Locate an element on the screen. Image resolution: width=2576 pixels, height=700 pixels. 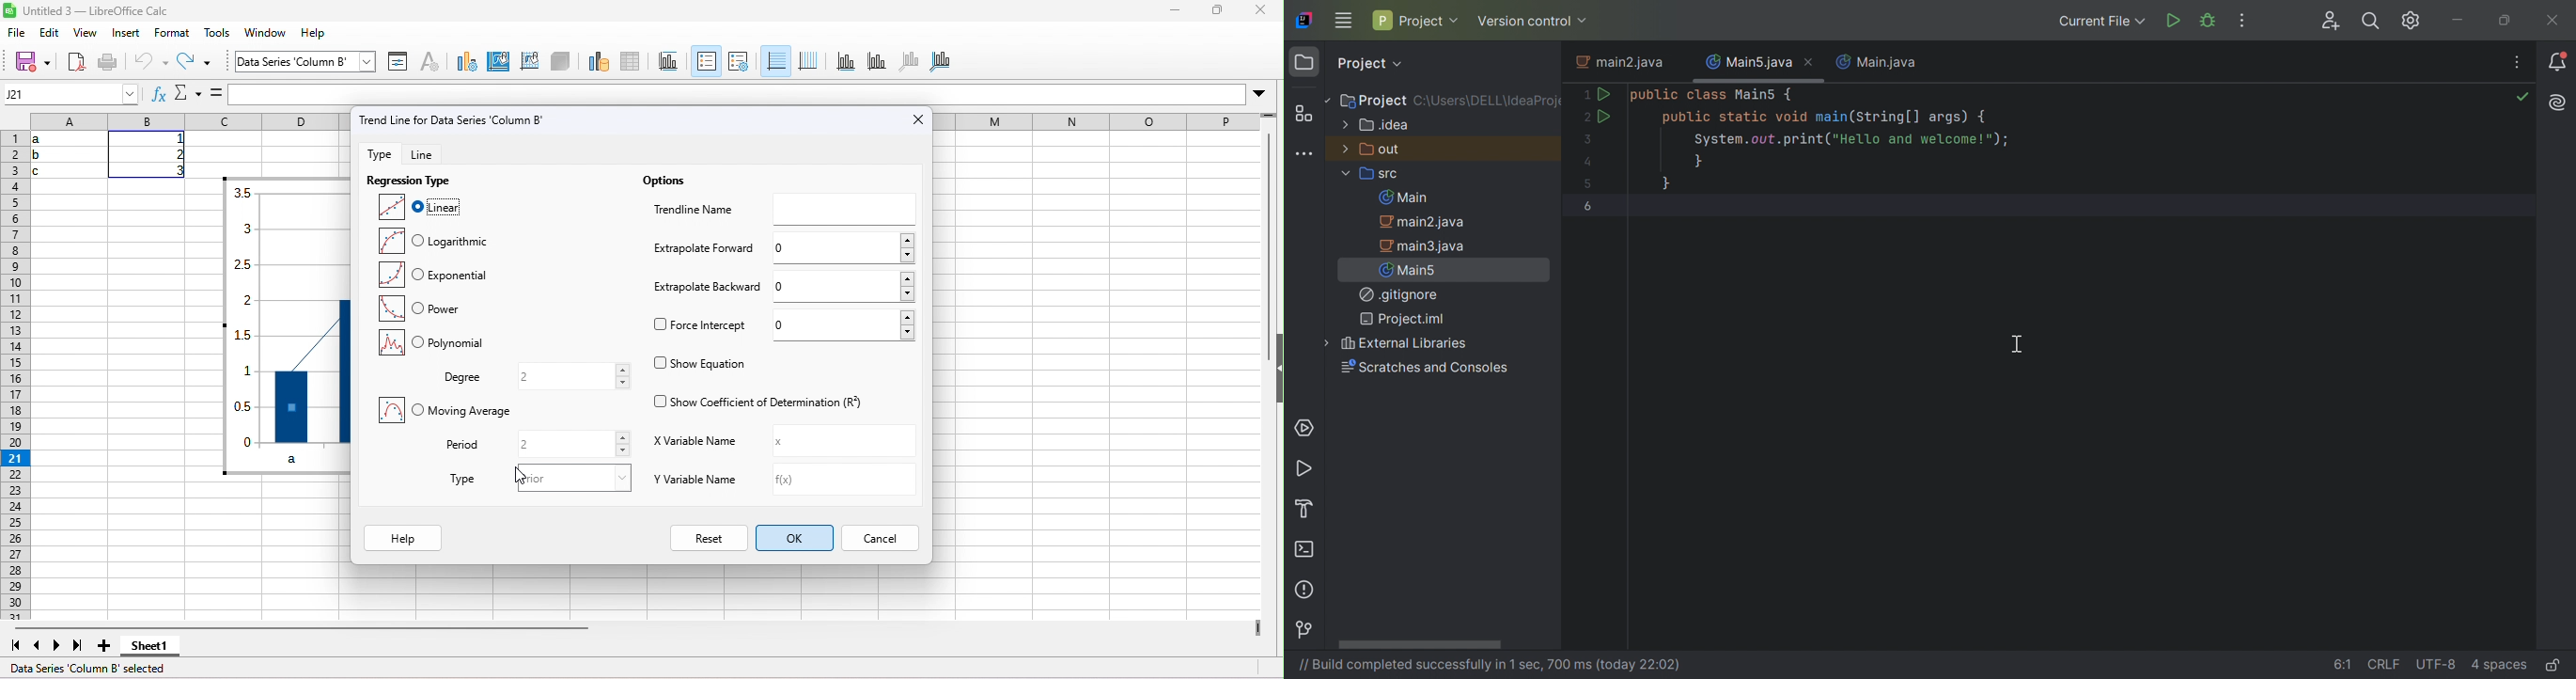
close is located at coordinates (898, 118).